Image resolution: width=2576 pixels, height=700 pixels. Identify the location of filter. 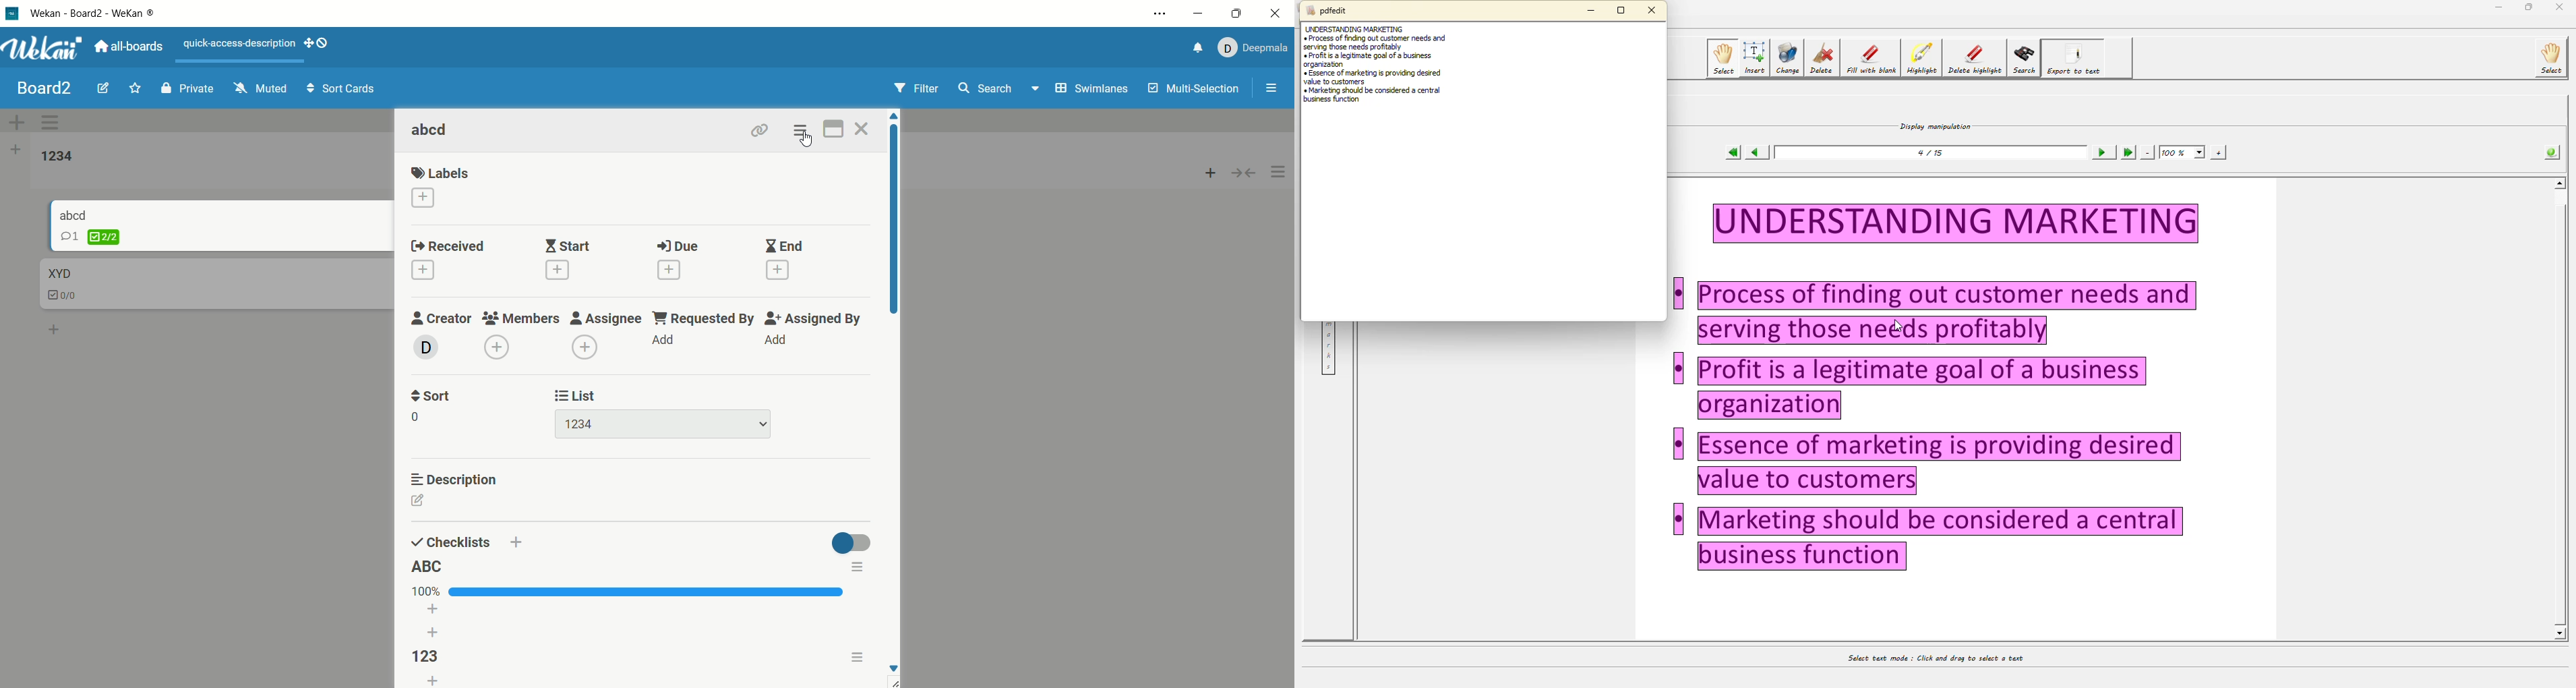
(921, 88).